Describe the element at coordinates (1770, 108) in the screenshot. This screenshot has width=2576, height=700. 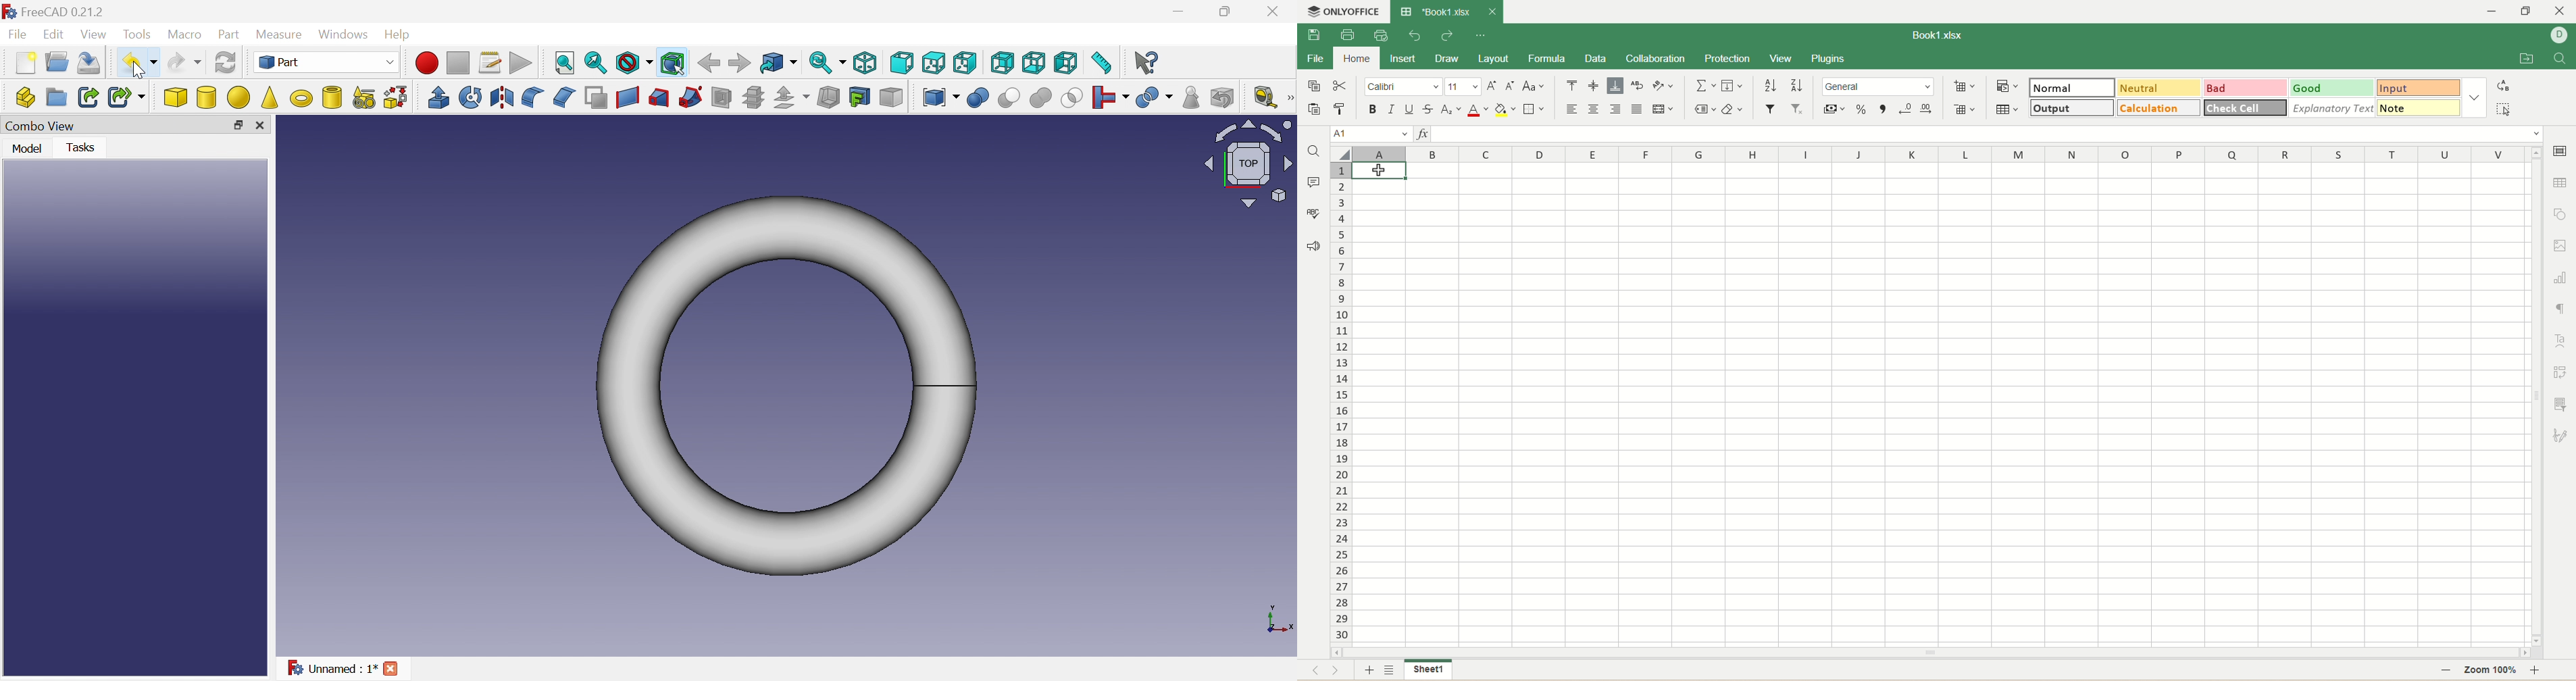
I see `filter` at that location.